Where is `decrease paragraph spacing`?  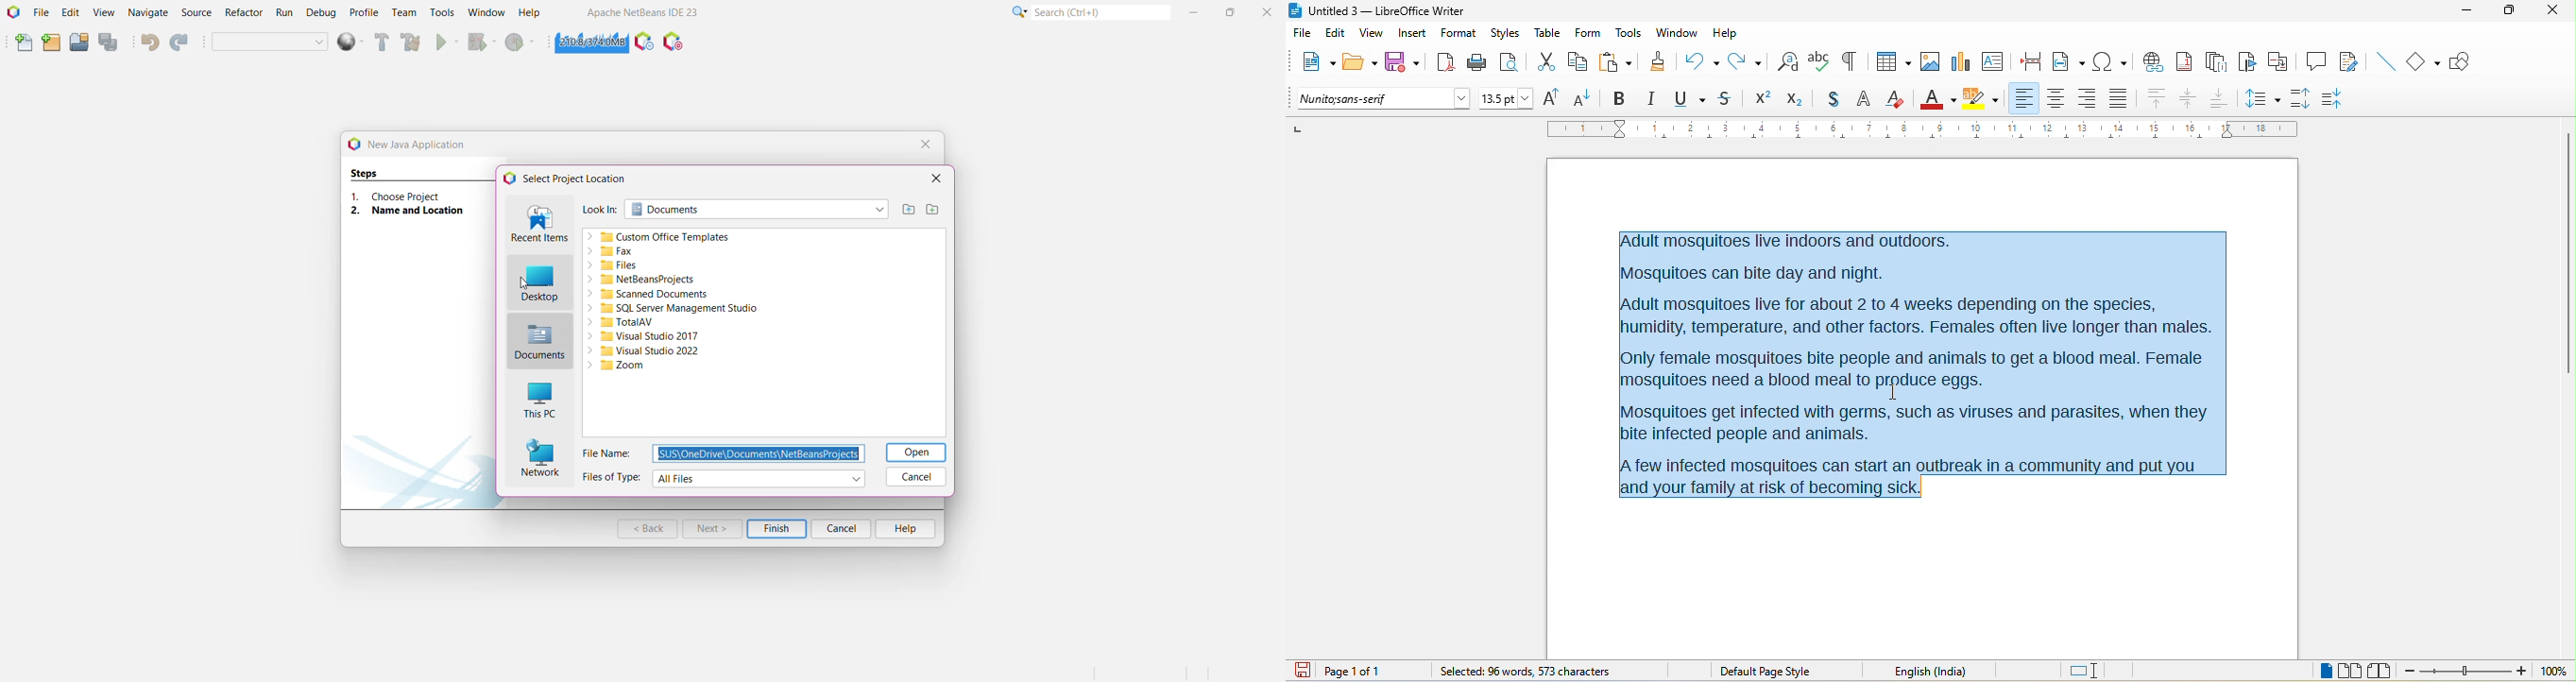 decrease paragraph spacing is located at coordinates (2345, 96).